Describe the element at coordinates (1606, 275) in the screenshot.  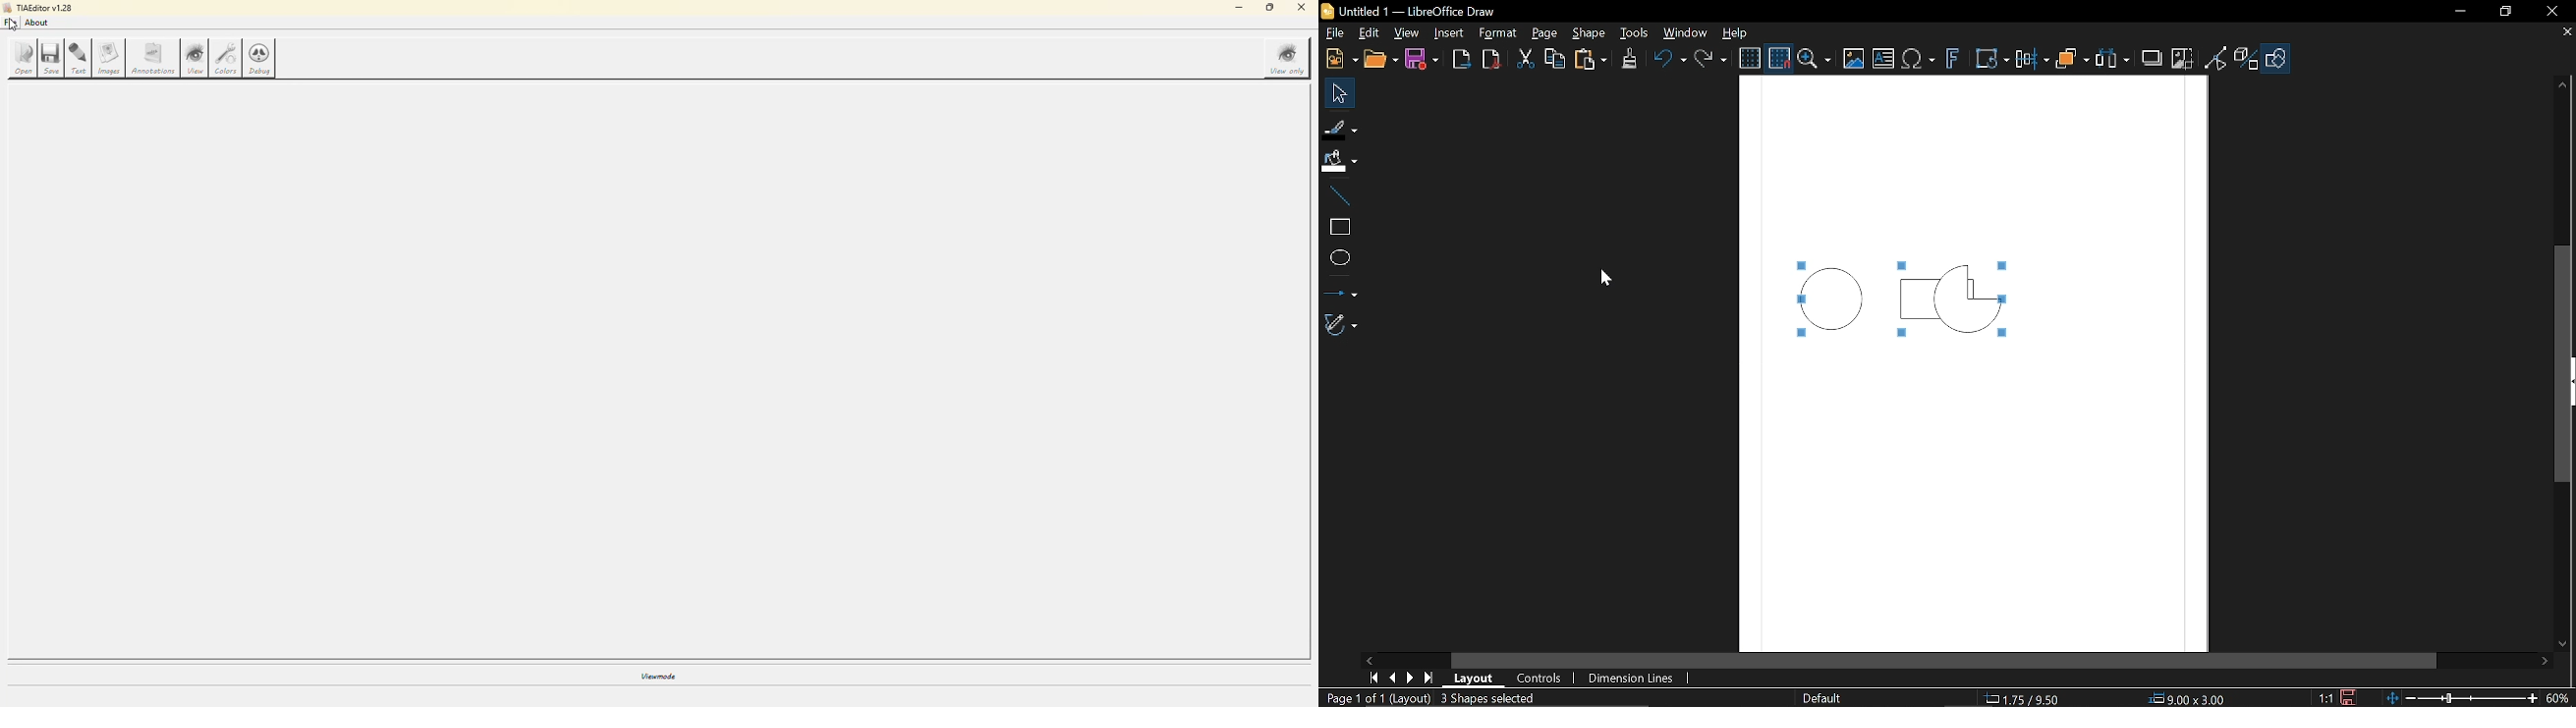
I see `Cursor` at that location.